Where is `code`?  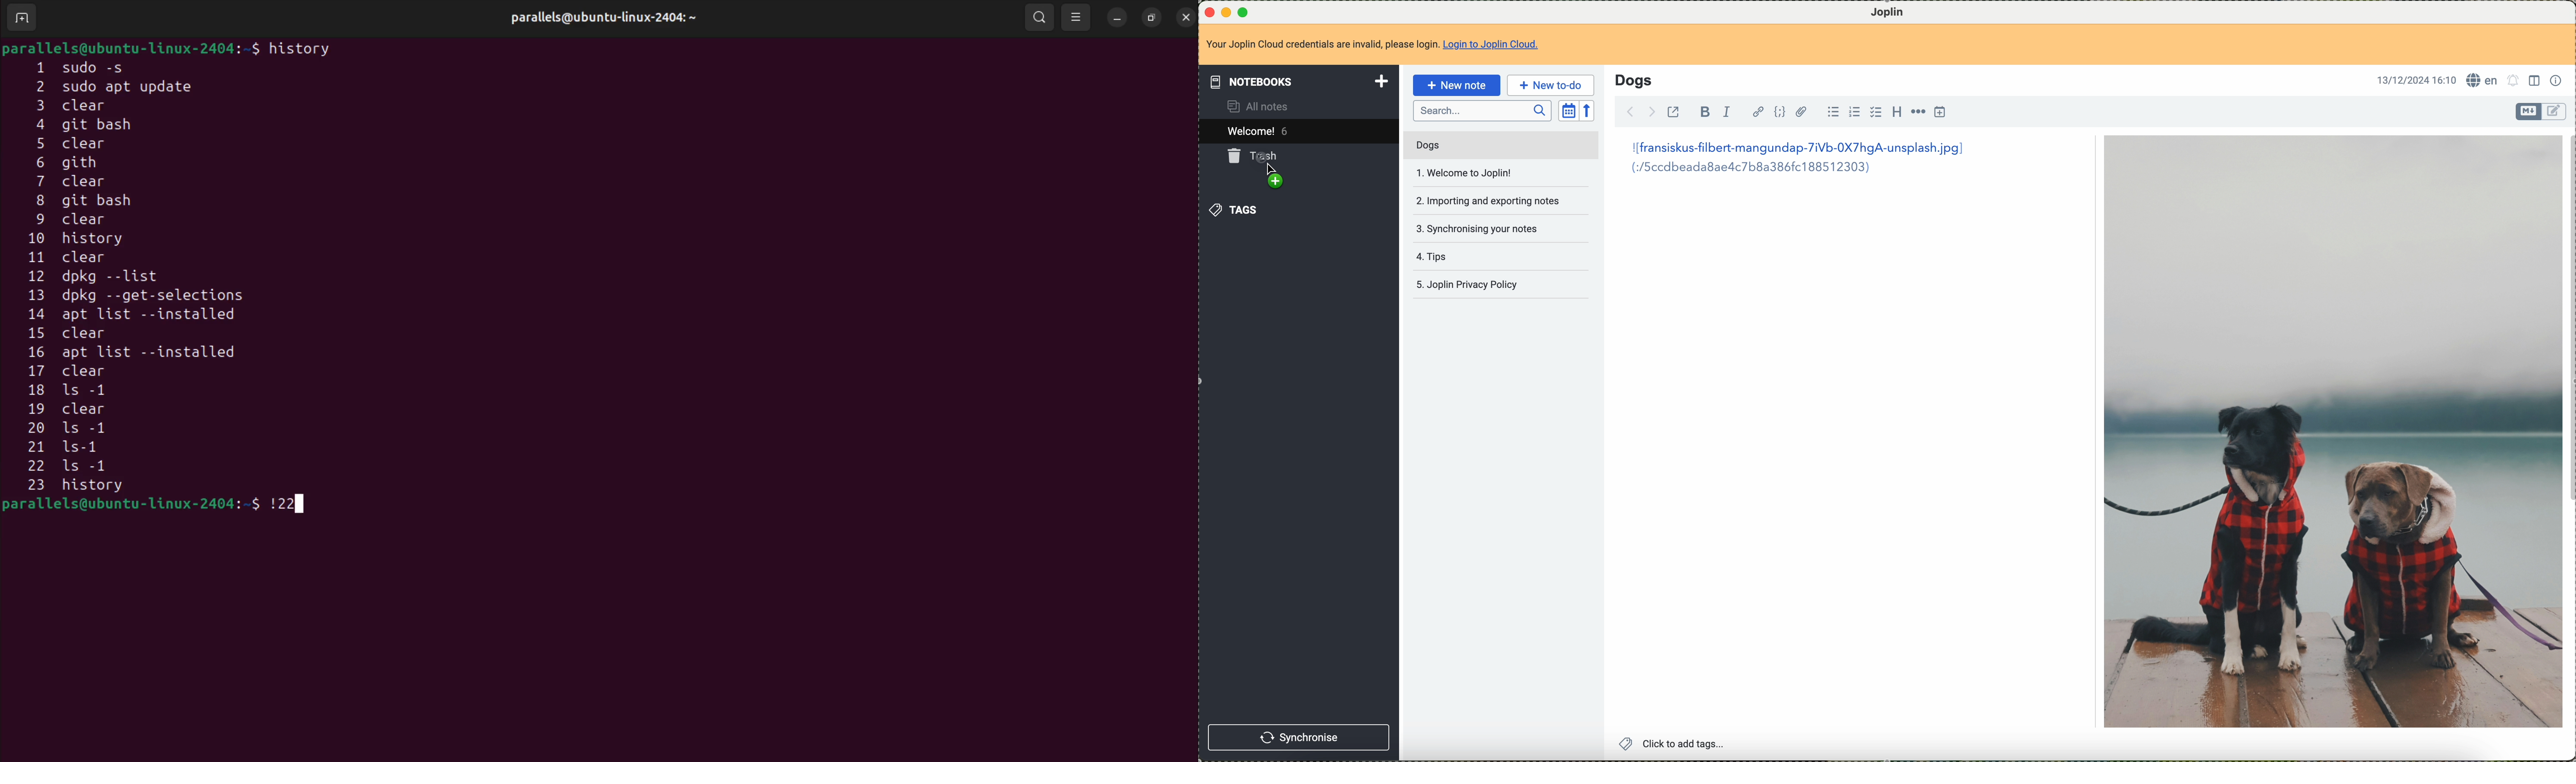 code is located at coordinates (1780, 112).